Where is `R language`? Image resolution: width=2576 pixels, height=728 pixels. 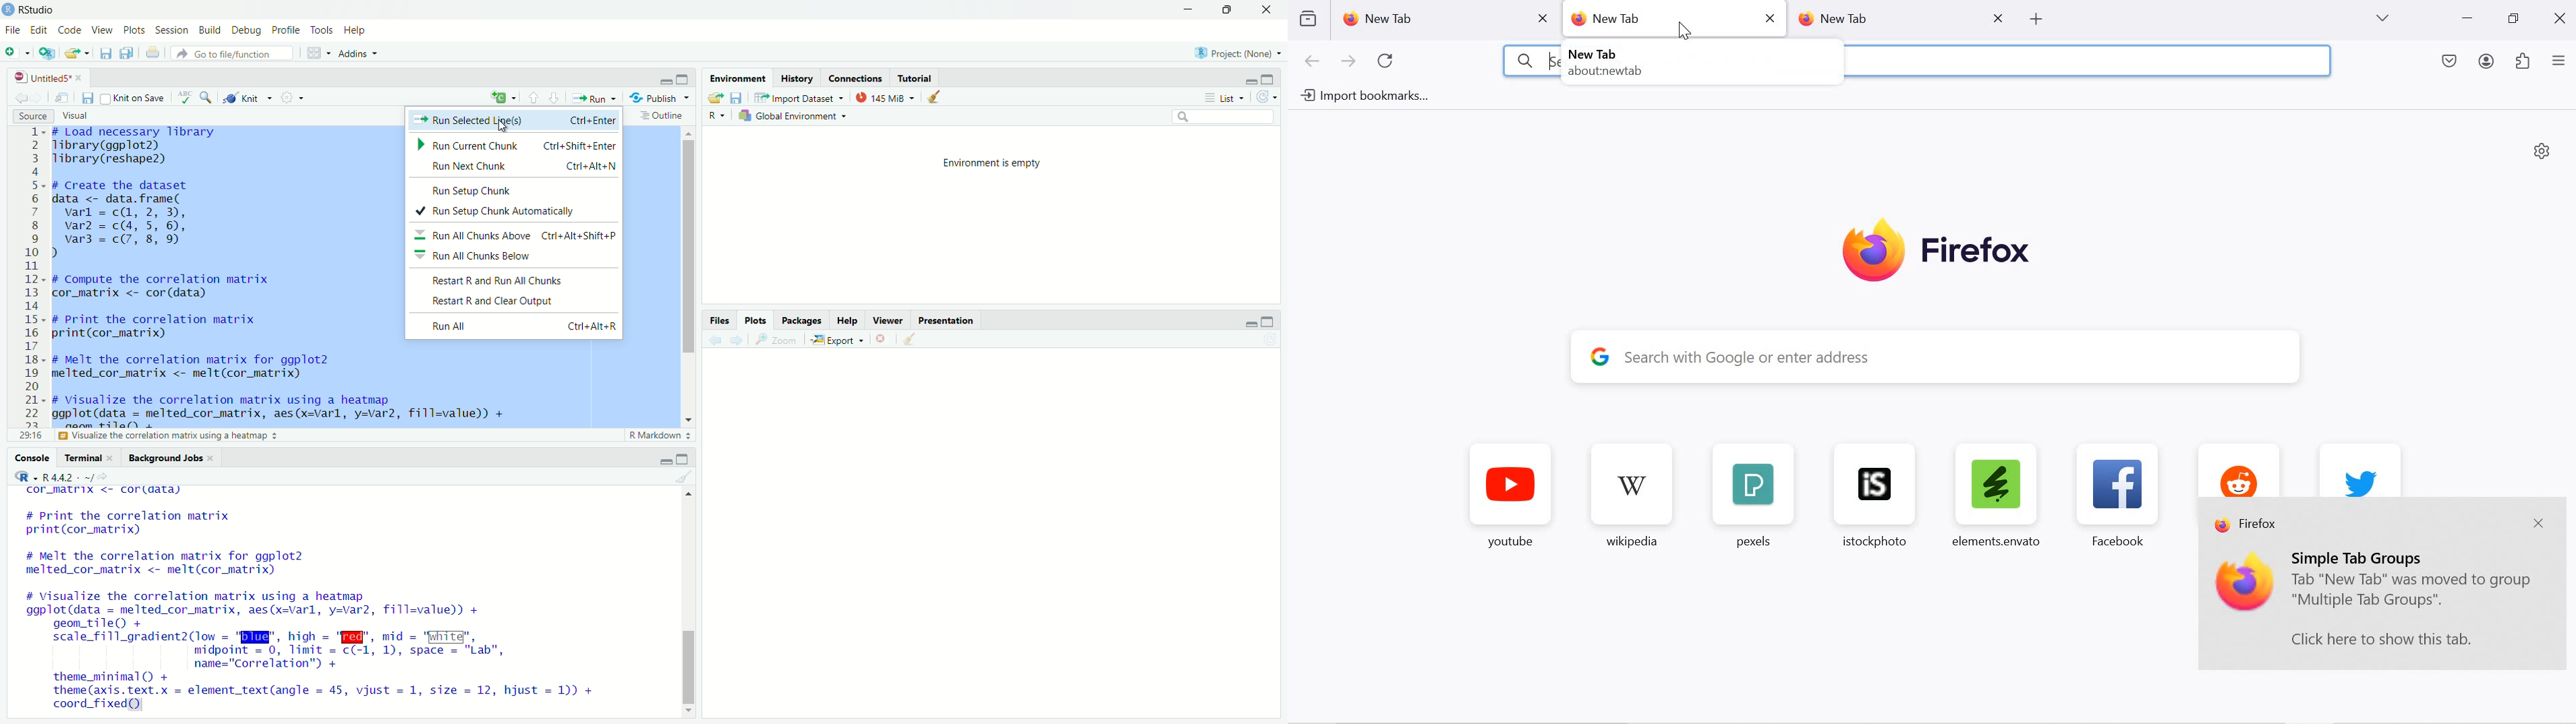 R language is located at coordinates (23, 476).